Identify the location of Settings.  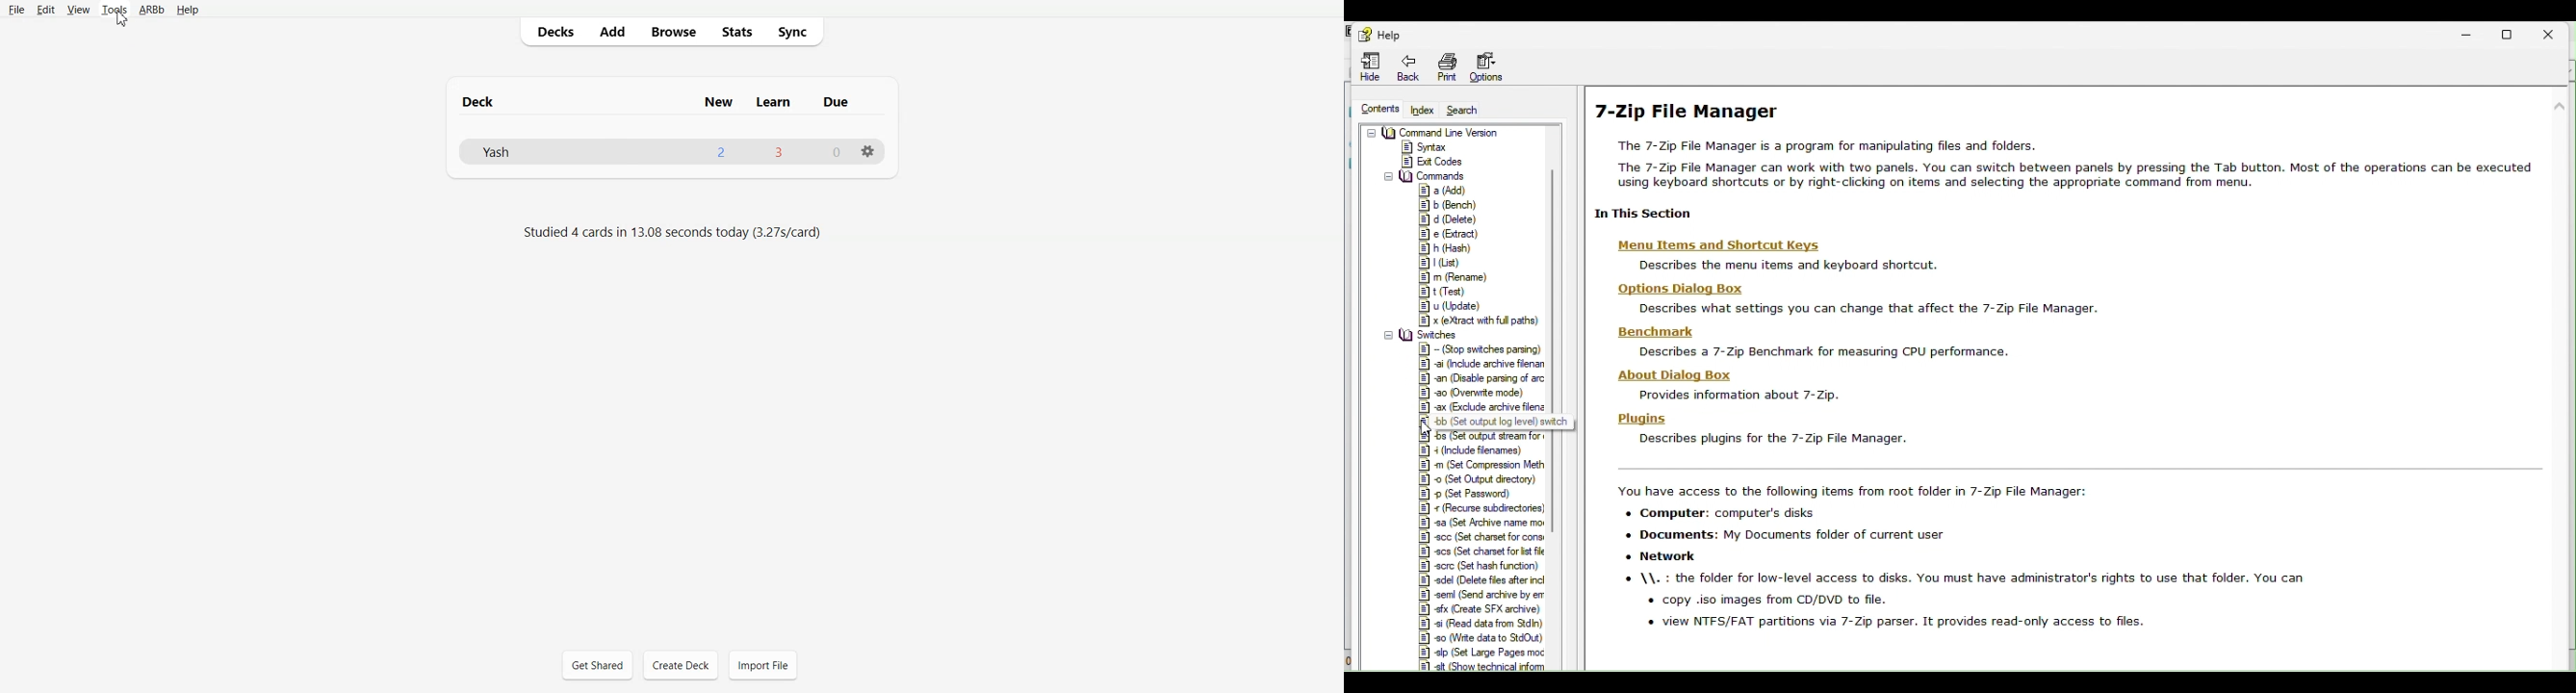
(867, 151).